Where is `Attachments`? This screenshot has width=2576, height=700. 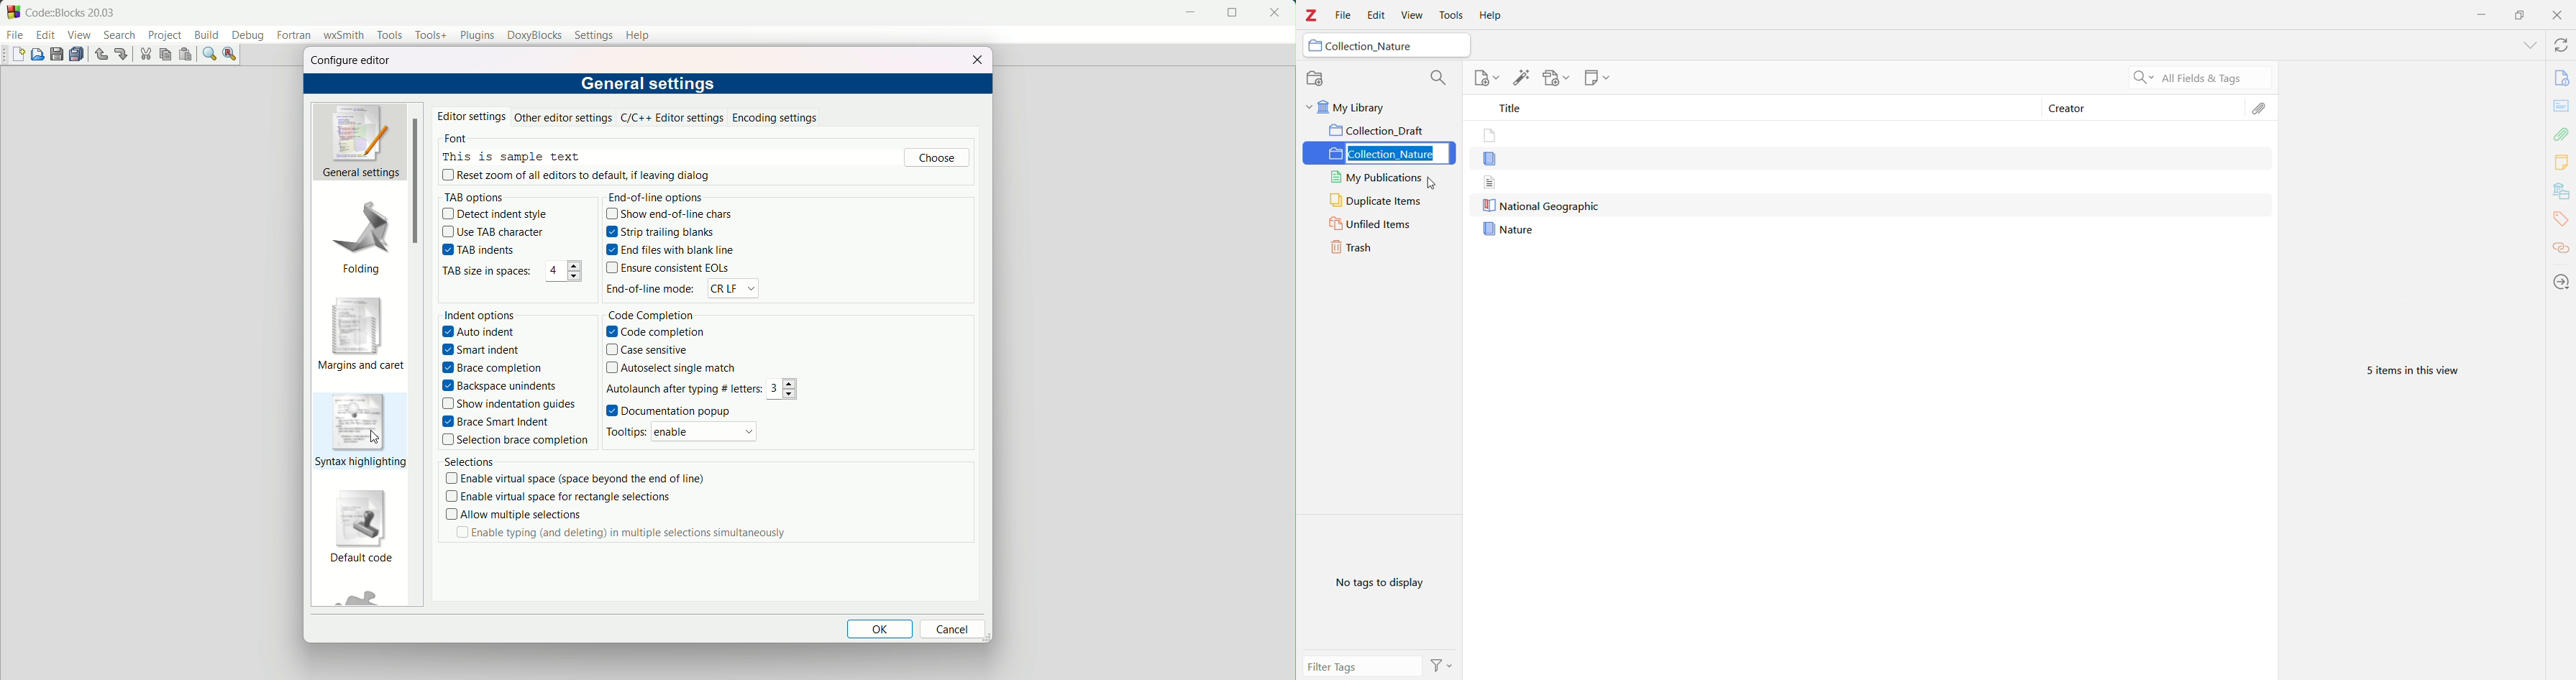
Attachments is located at coordinates (2563, 133).